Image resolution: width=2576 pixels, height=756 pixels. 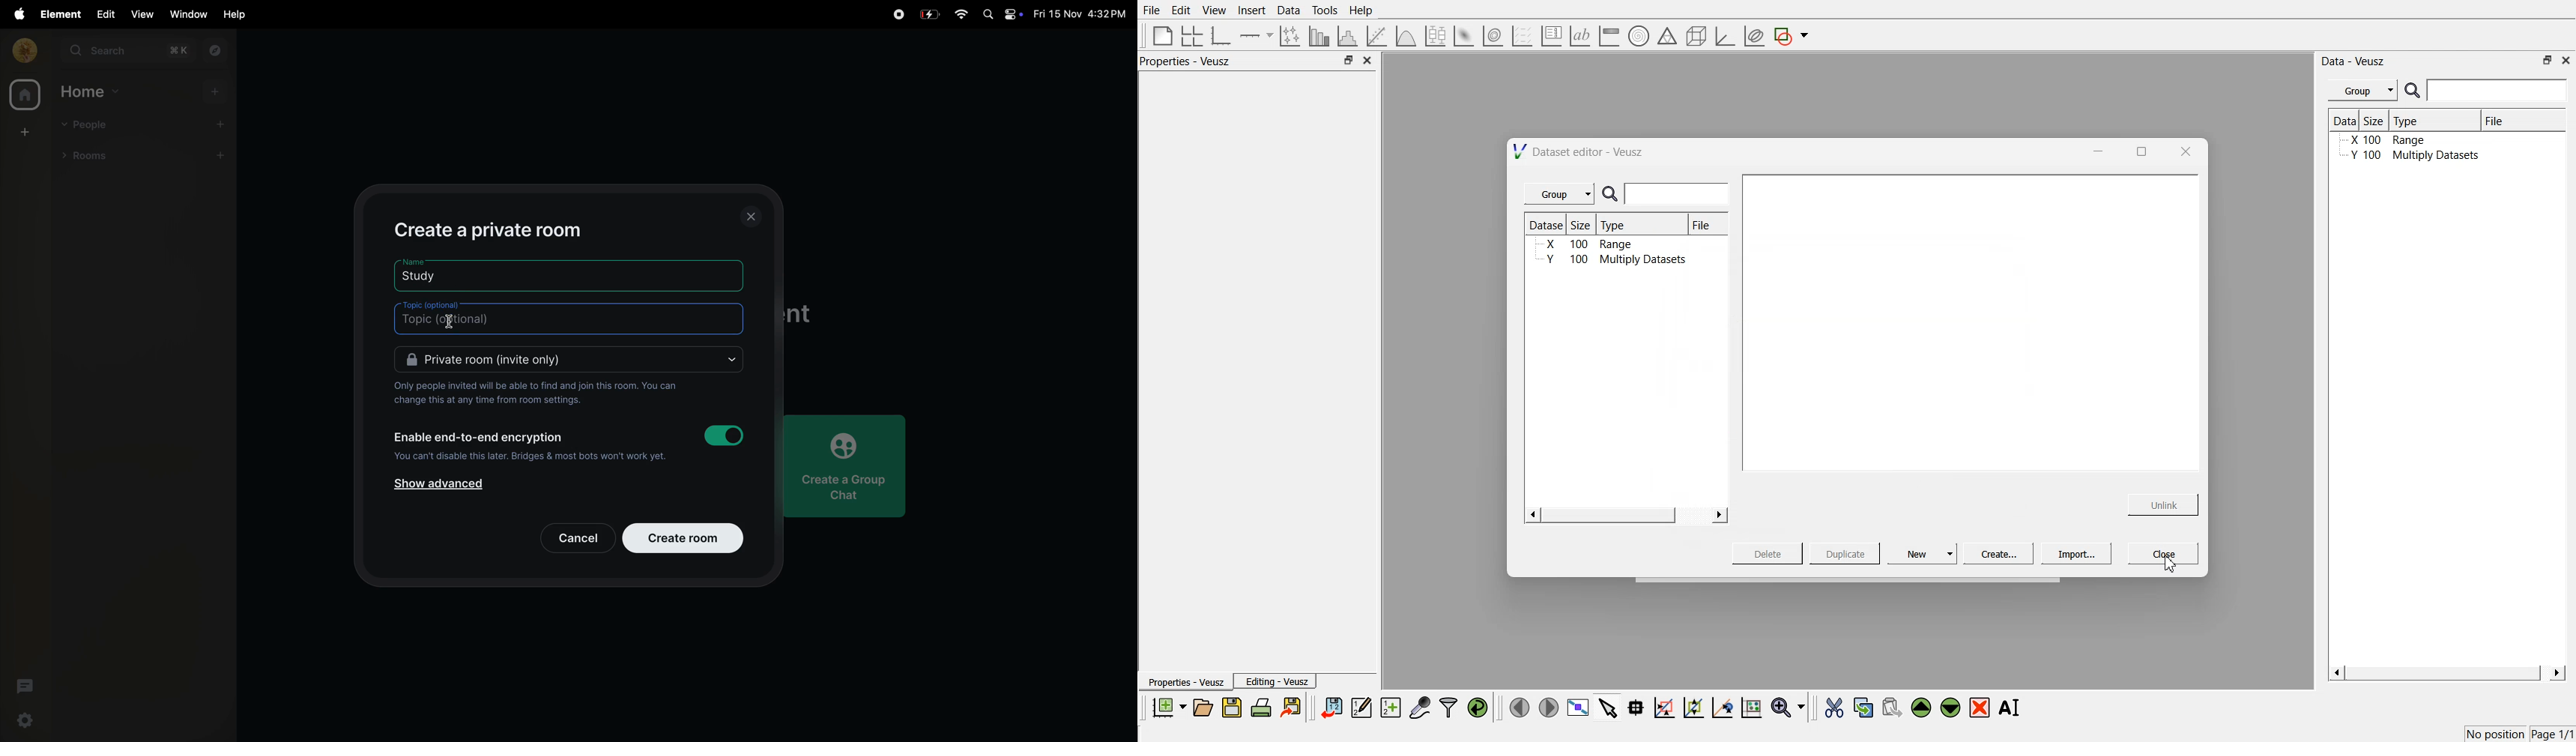 I want to click on reload the data points, so click(x=1478, y=708).